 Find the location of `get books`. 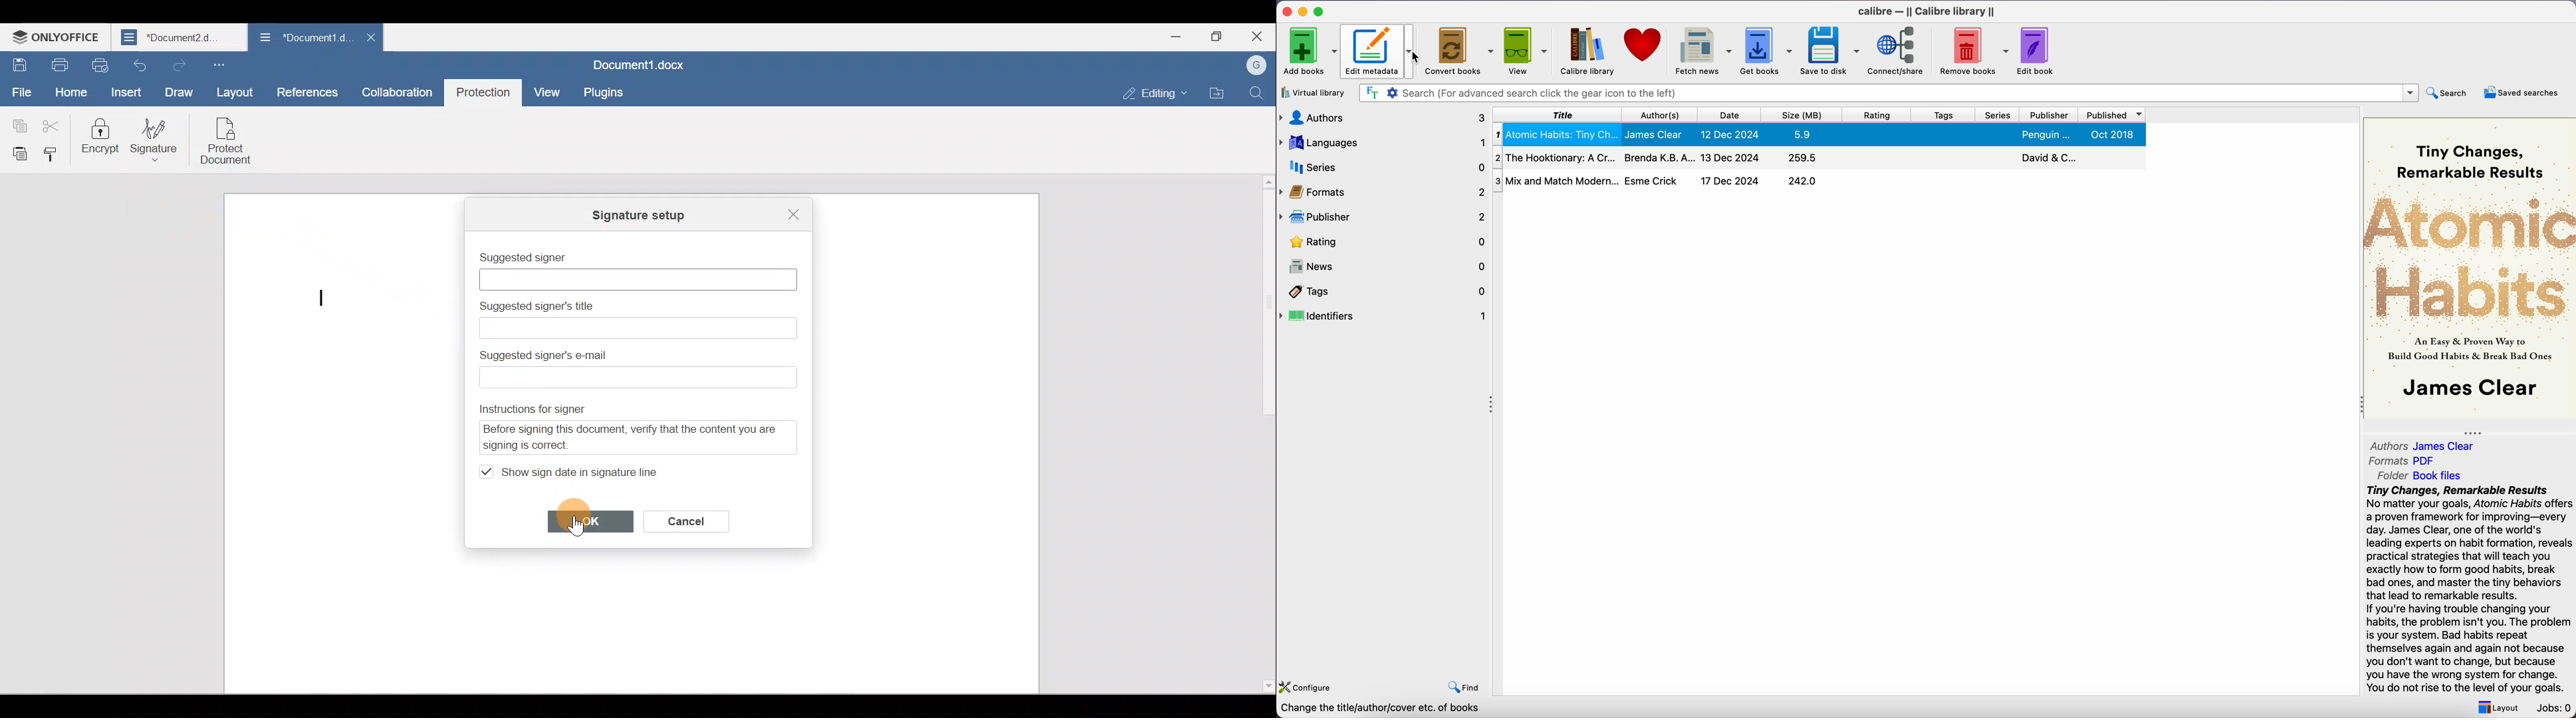

get books is located at coordinates (1767, 51).